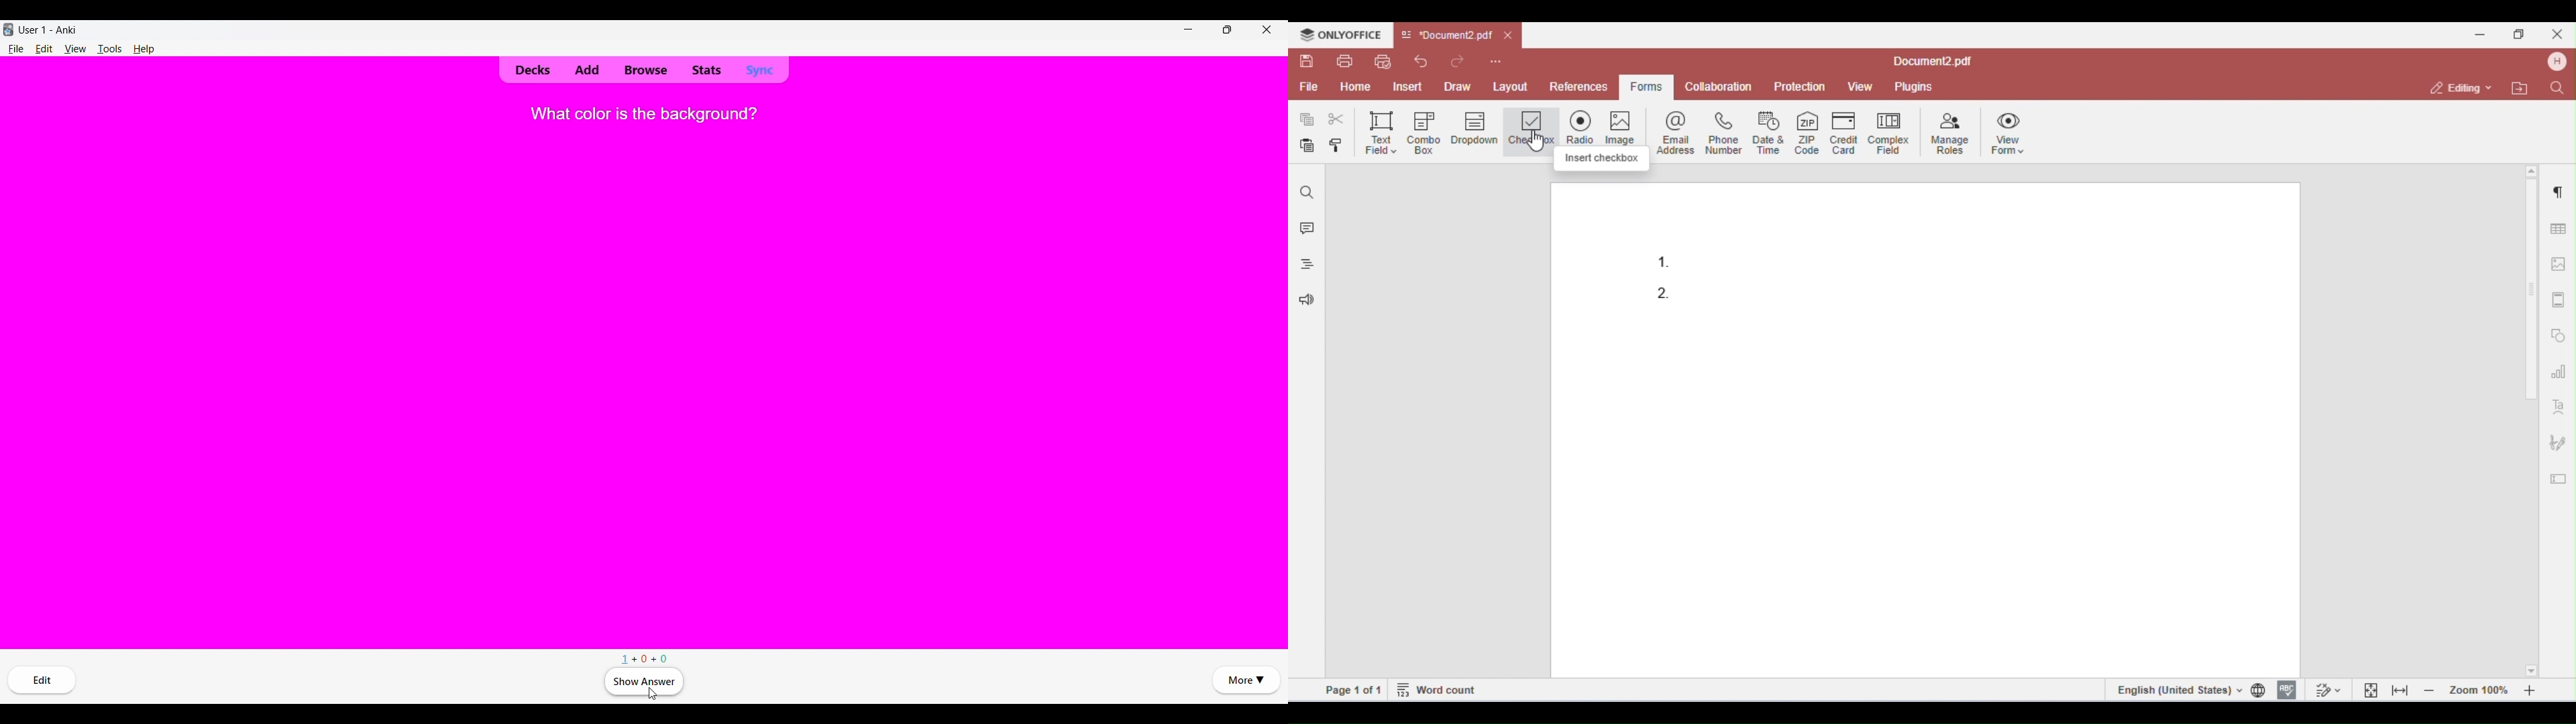 The height and width of the screenshot is (728, 2576). What do you see at coordinates (1245, 680) in the screenshot?
I see `More options` at bounding box center [1245, 680].